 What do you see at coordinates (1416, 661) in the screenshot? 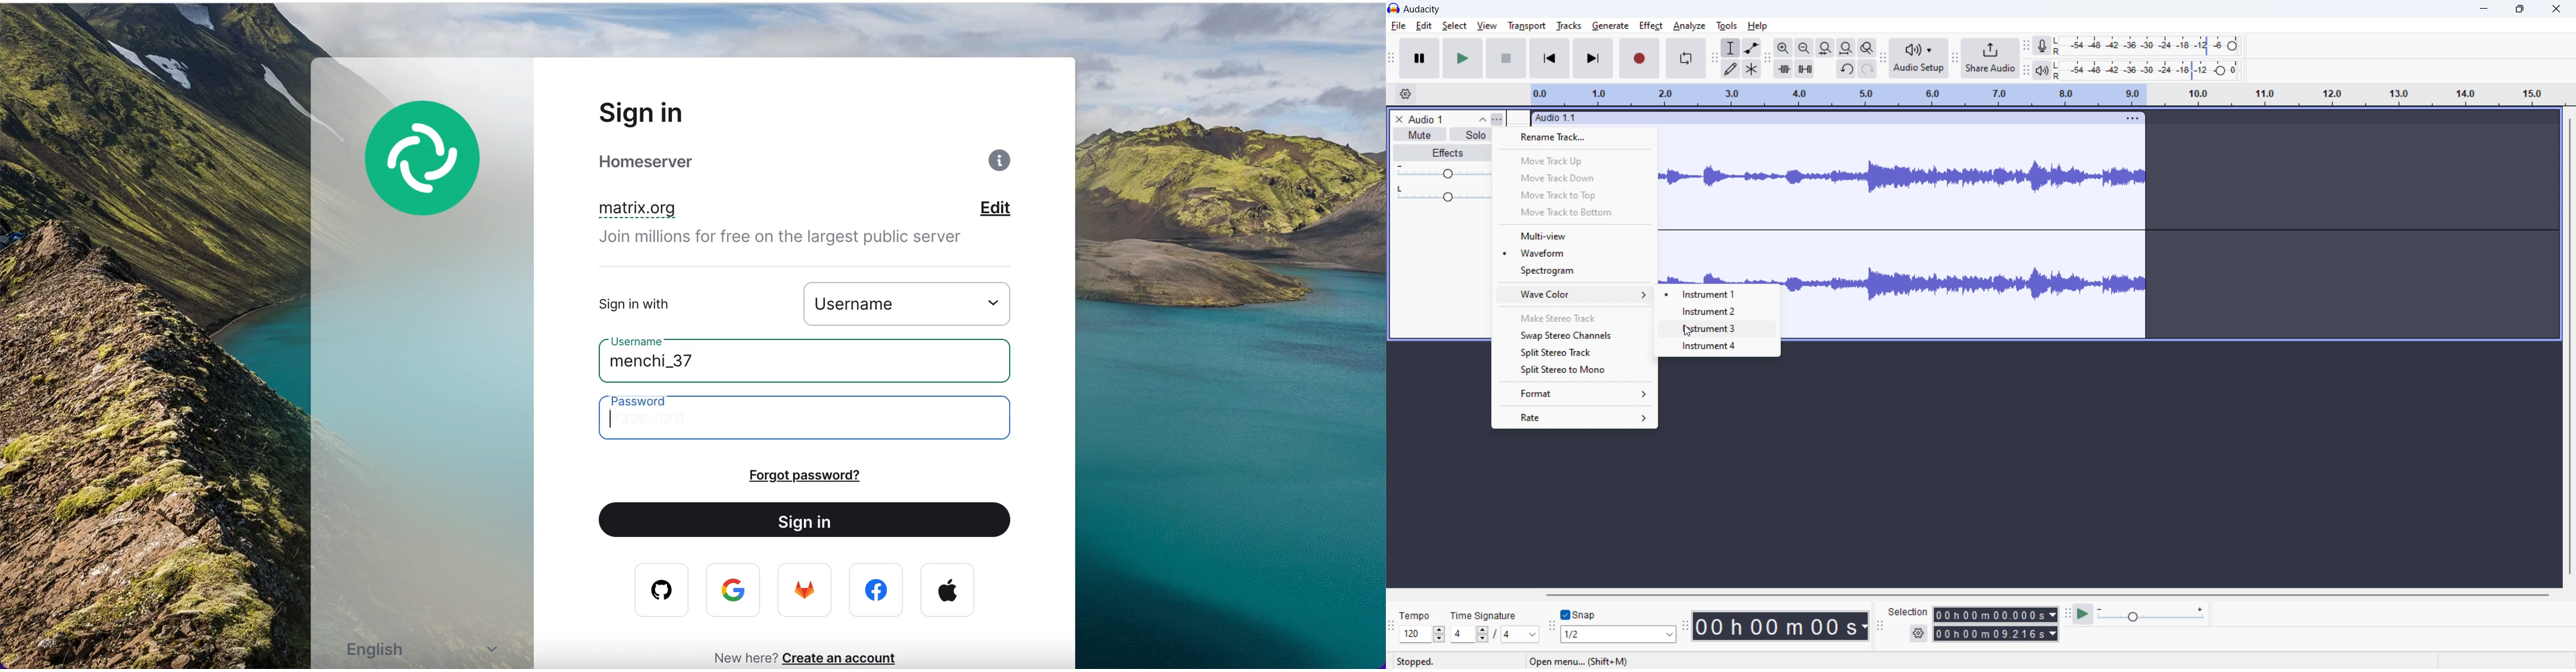
I see `Stopped` at bounding box center [1416, 661].